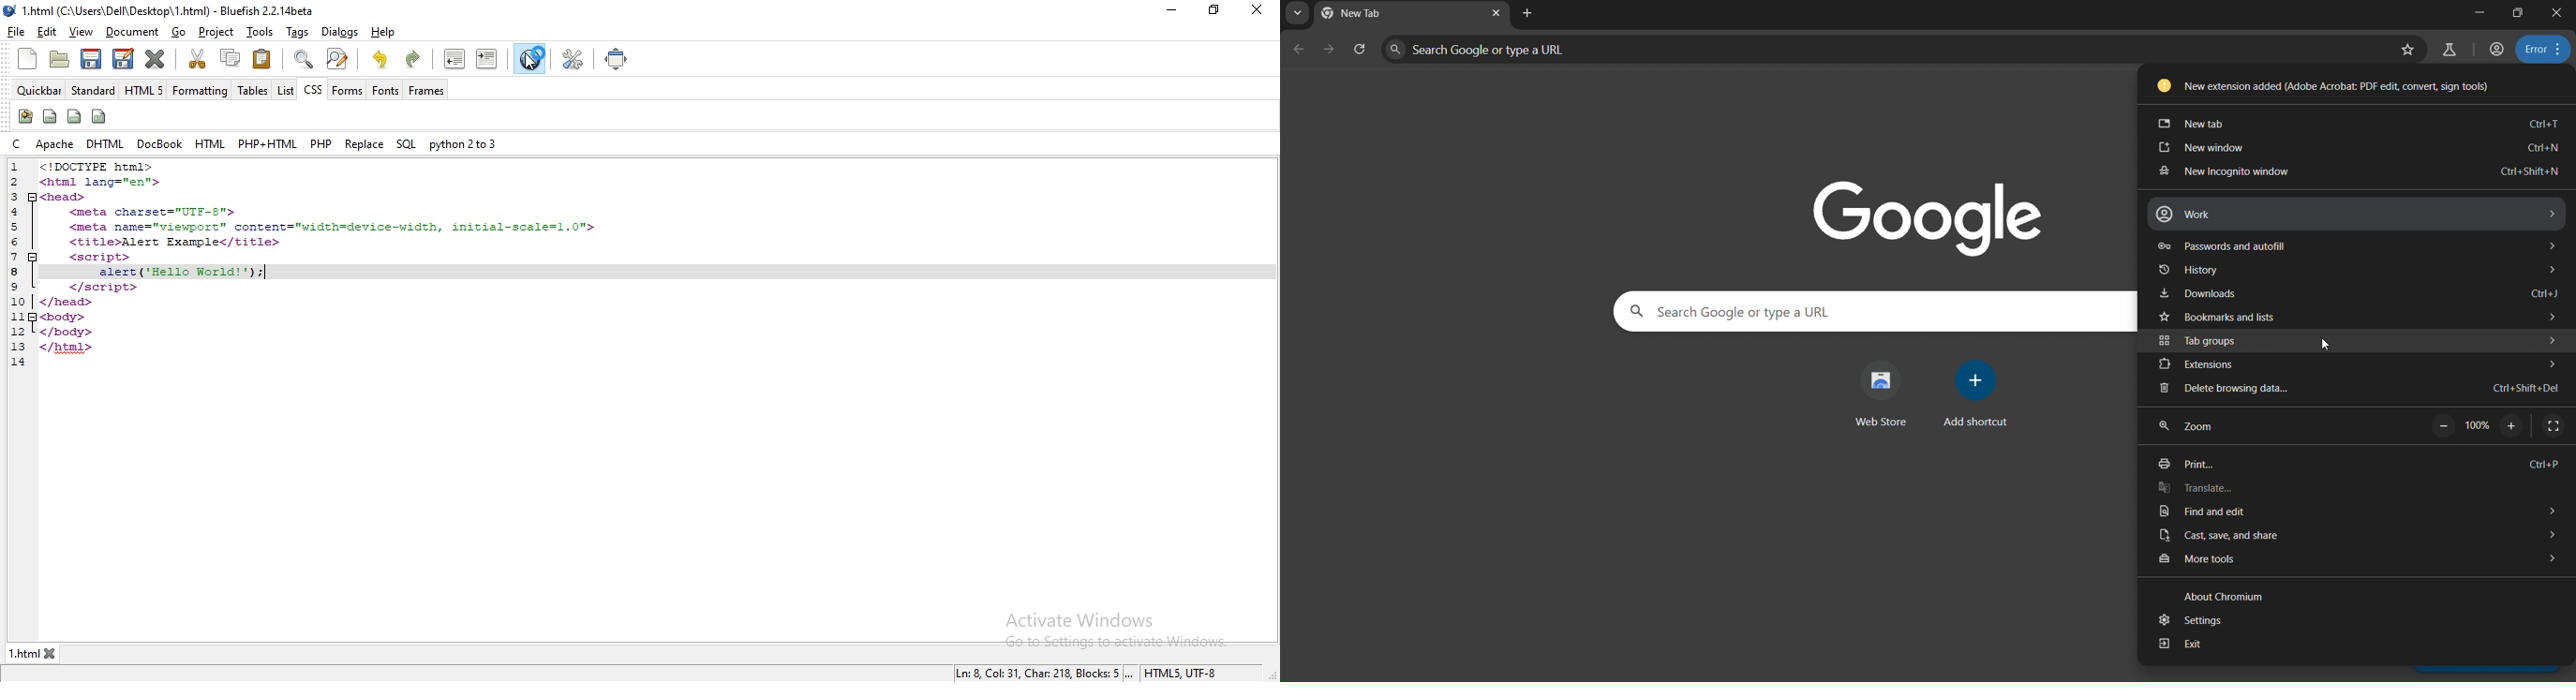  Describe the element at coordinates (27, 58) in the screenshot. I see `new file` at that location.